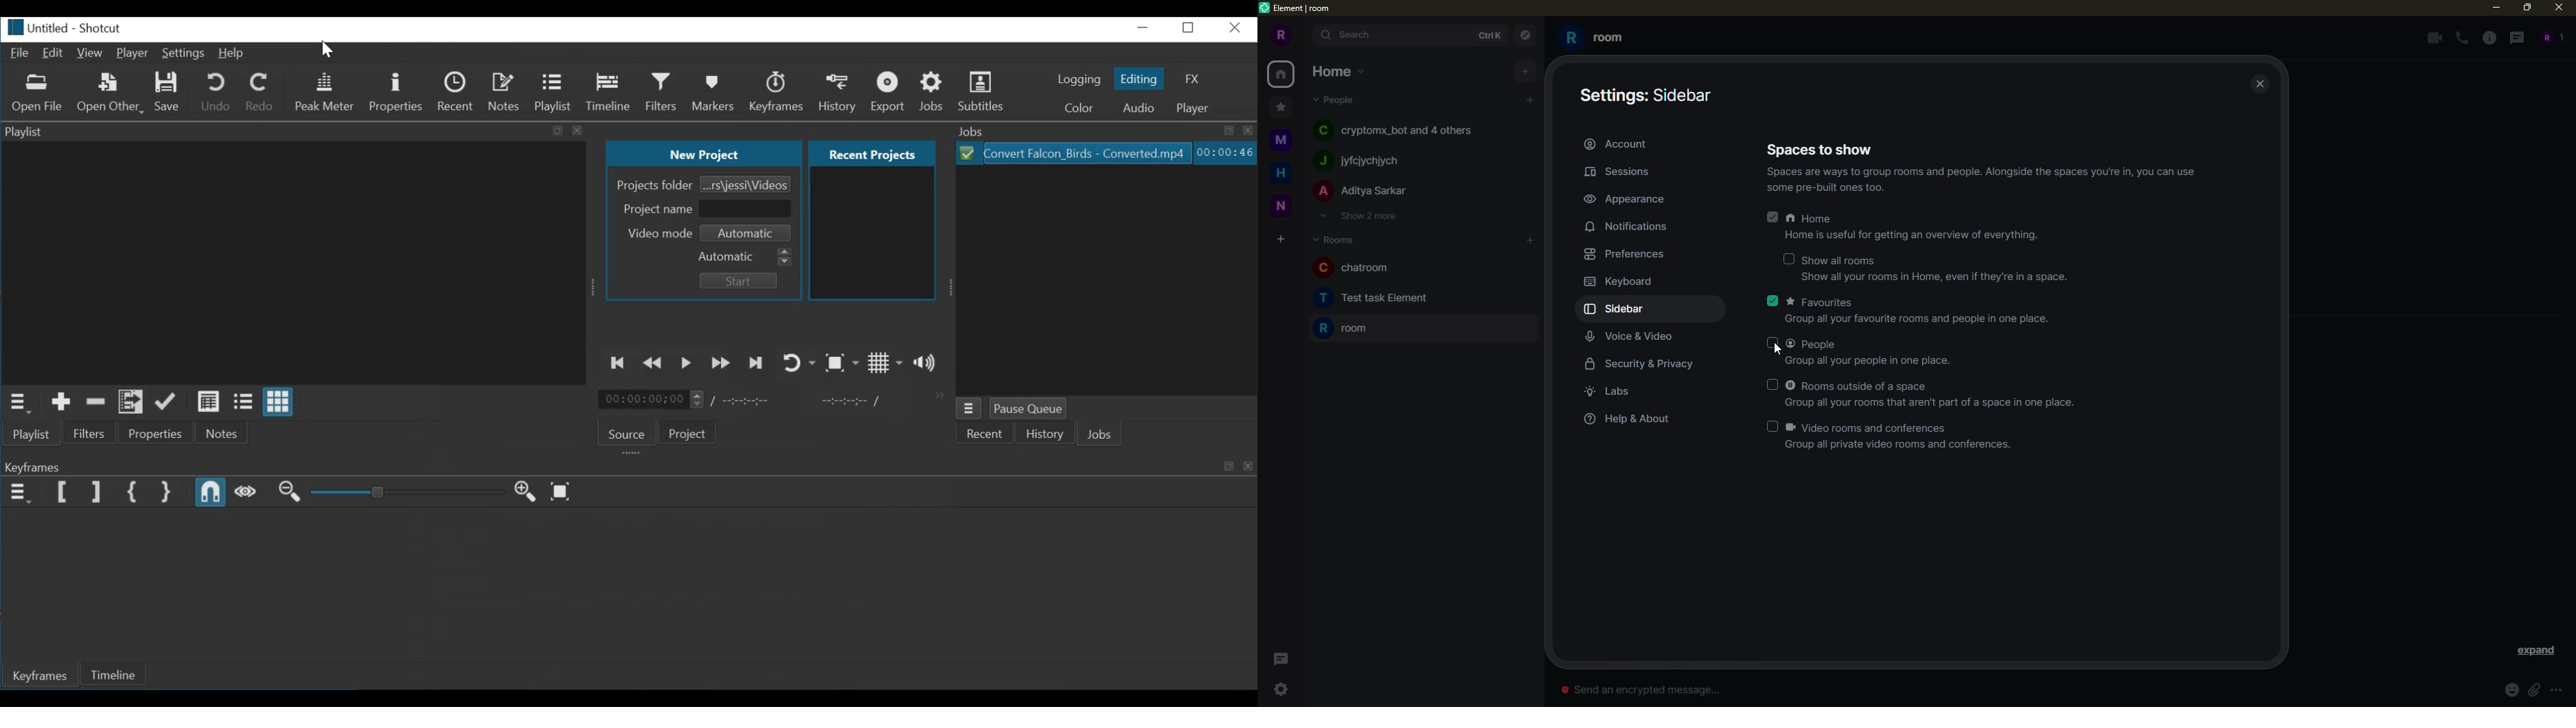 The height and width of the screenshot is (728, 2576). I want to click on Notes, so click(221, 433).